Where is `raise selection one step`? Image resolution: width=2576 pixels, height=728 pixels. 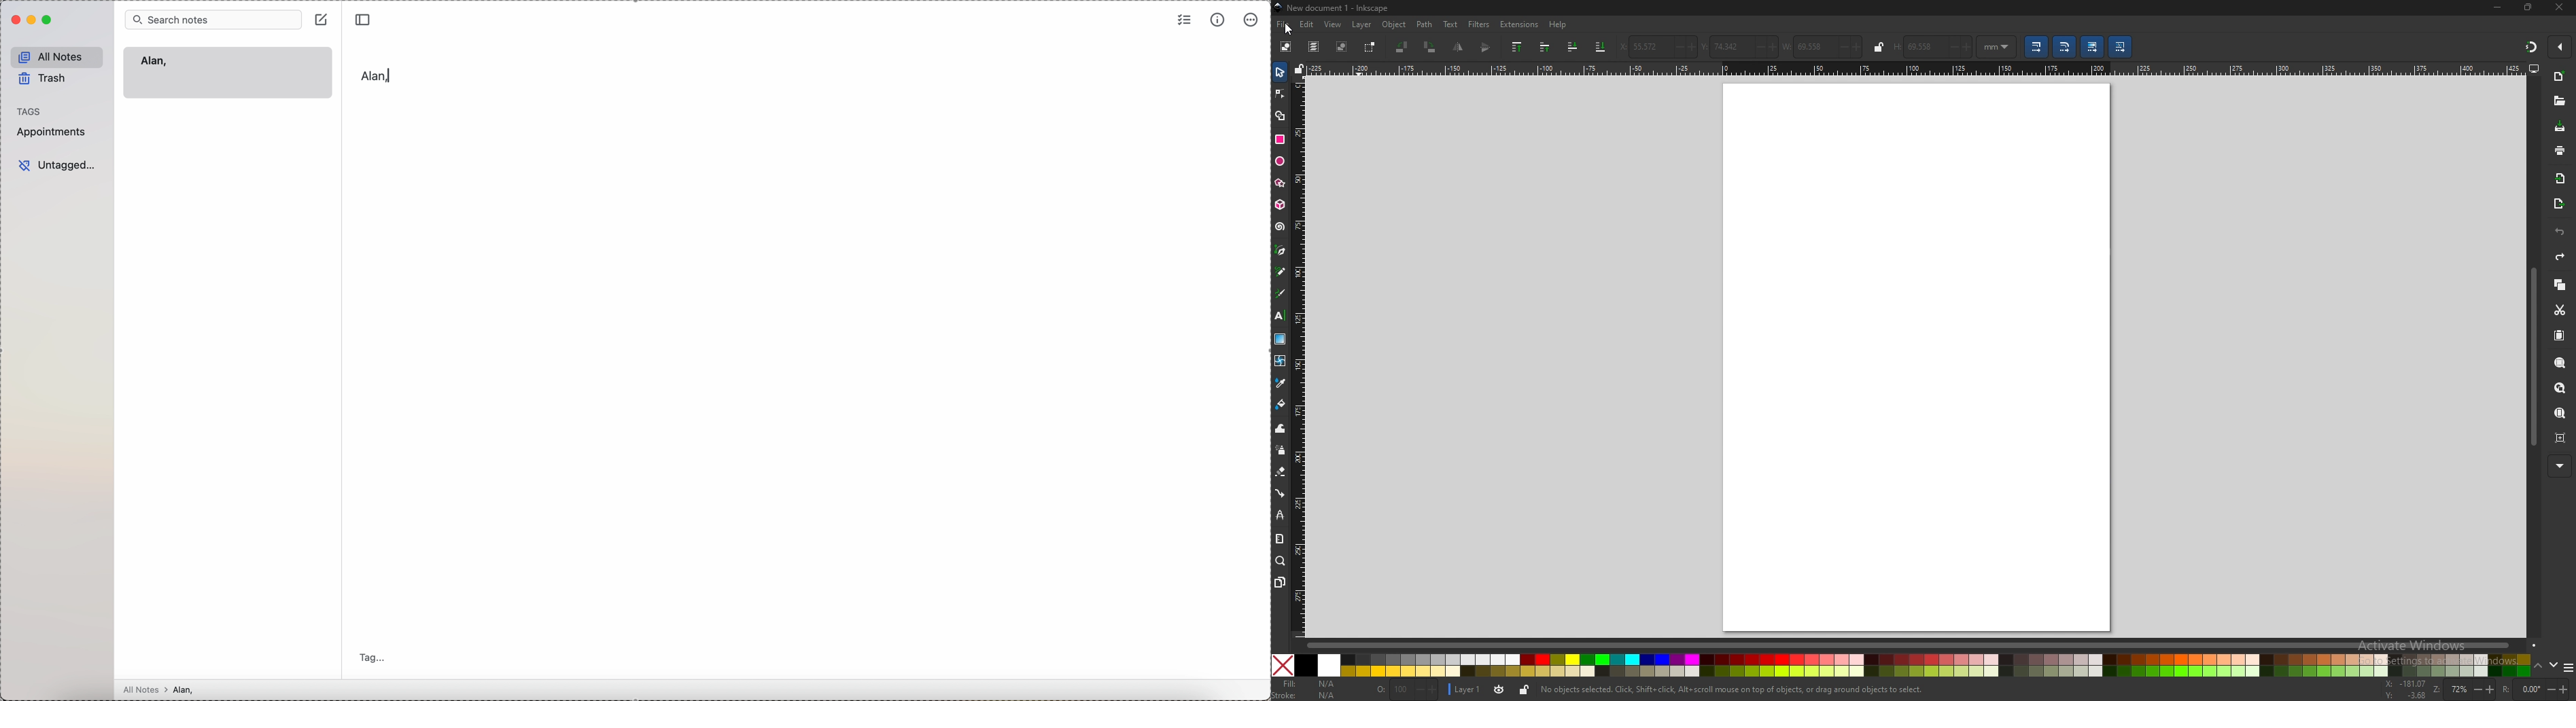
raise selection one step is located at coordinates (1546, 48).